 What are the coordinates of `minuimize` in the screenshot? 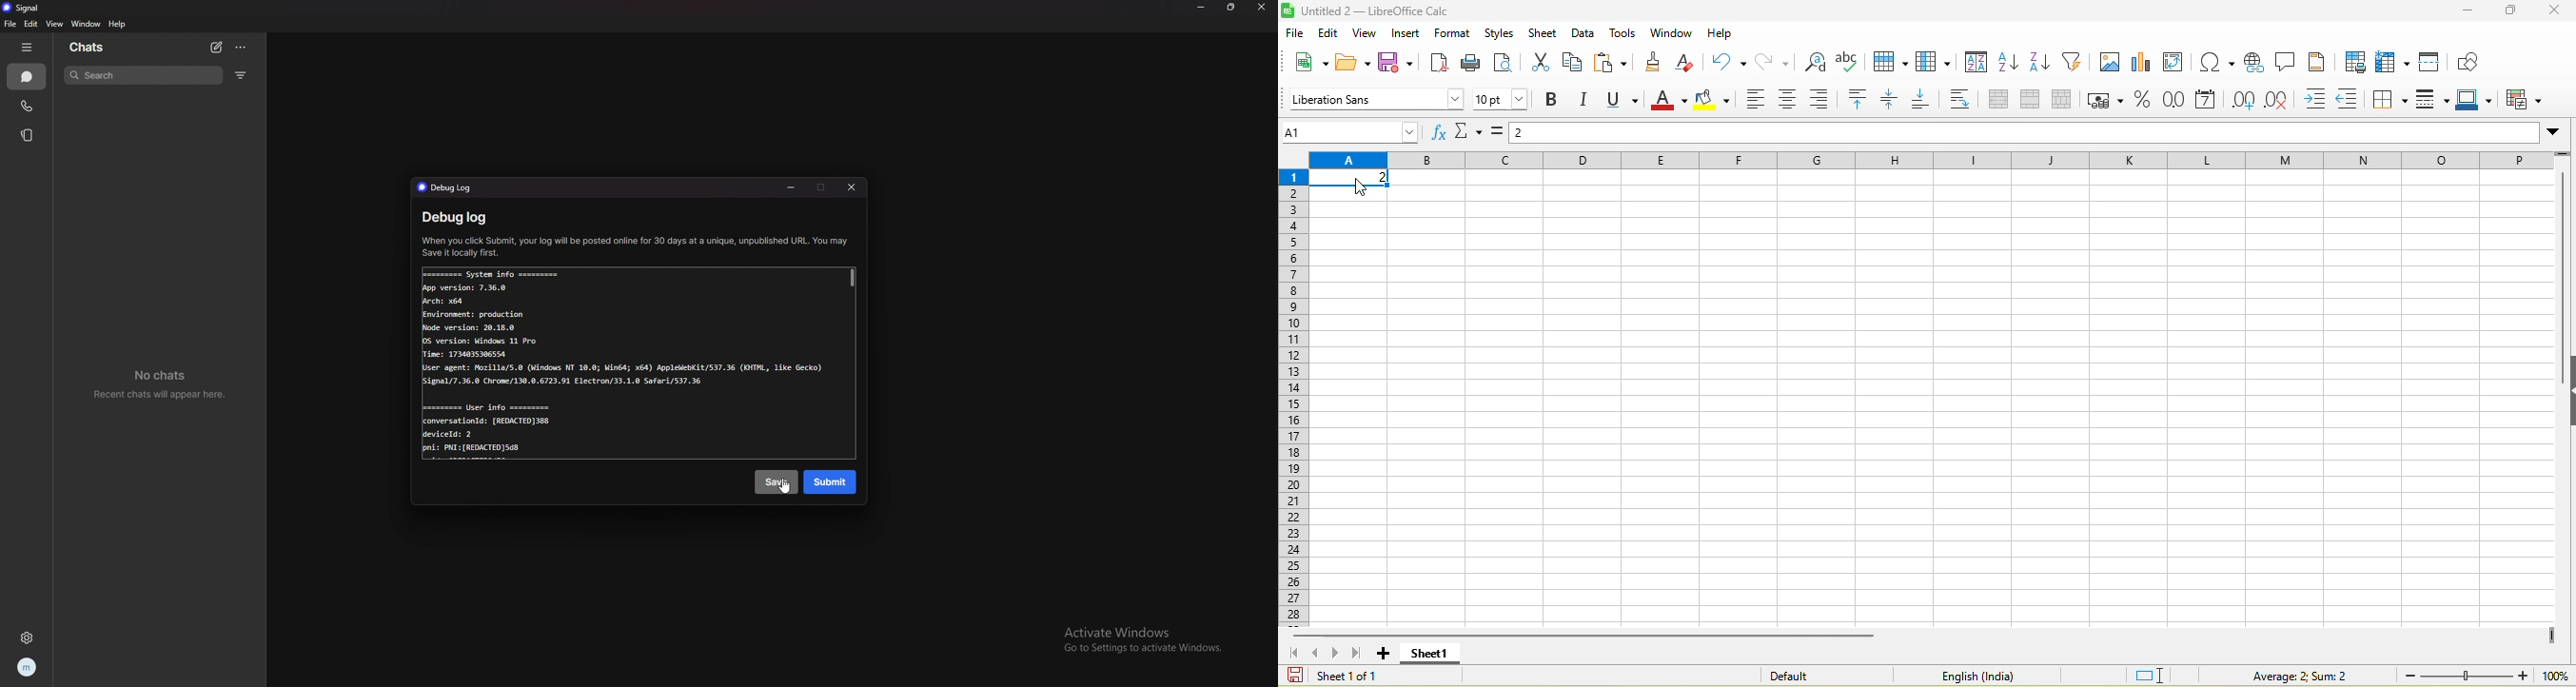 It's located at (2467, 11).